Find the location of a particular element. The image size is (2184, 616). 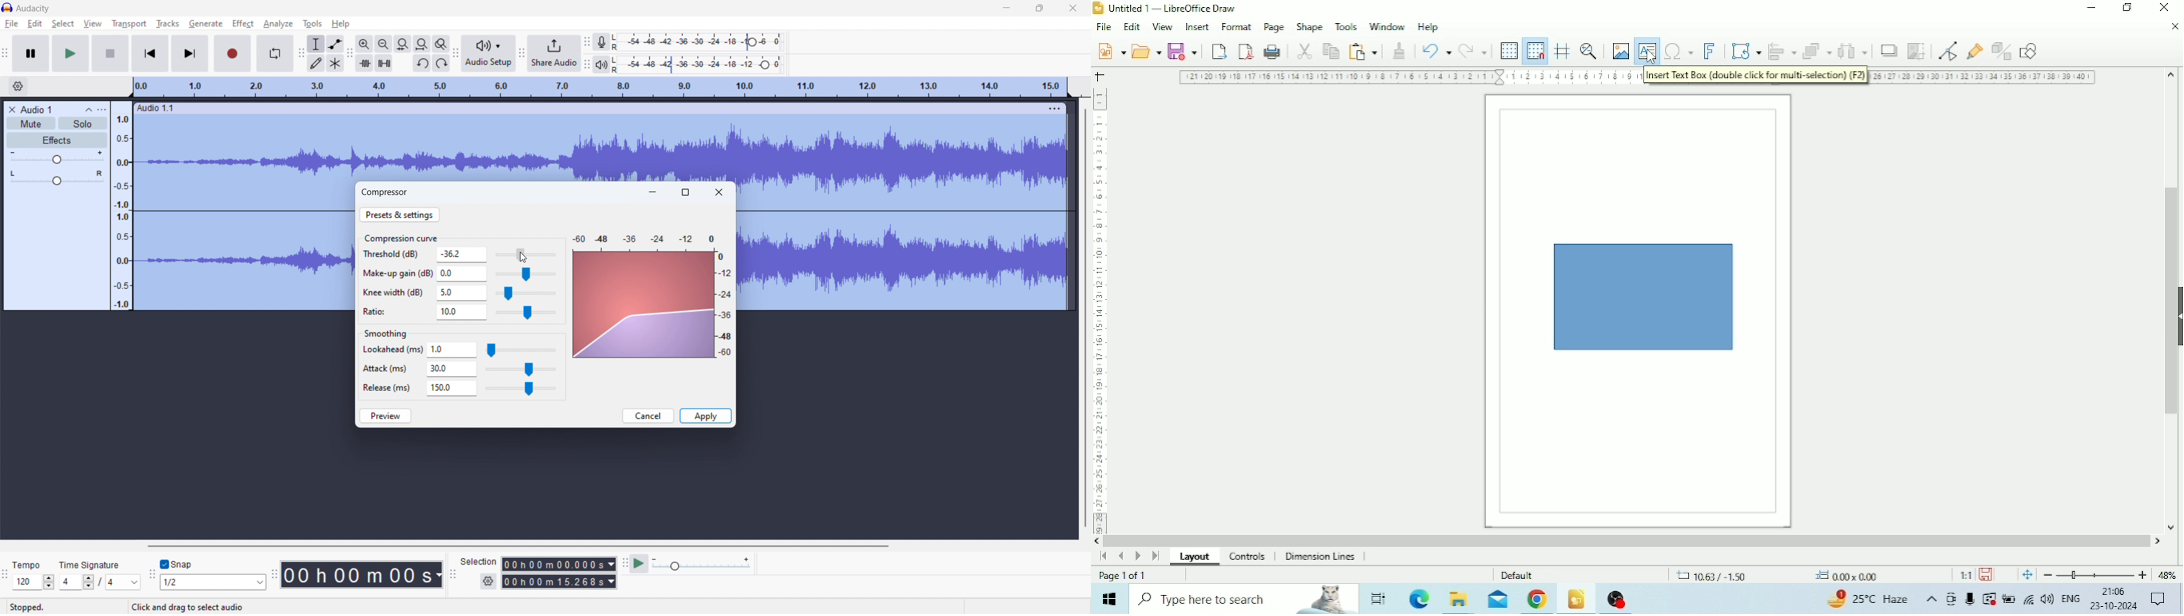

Scaling factor is located at coordinates (1964, 574).